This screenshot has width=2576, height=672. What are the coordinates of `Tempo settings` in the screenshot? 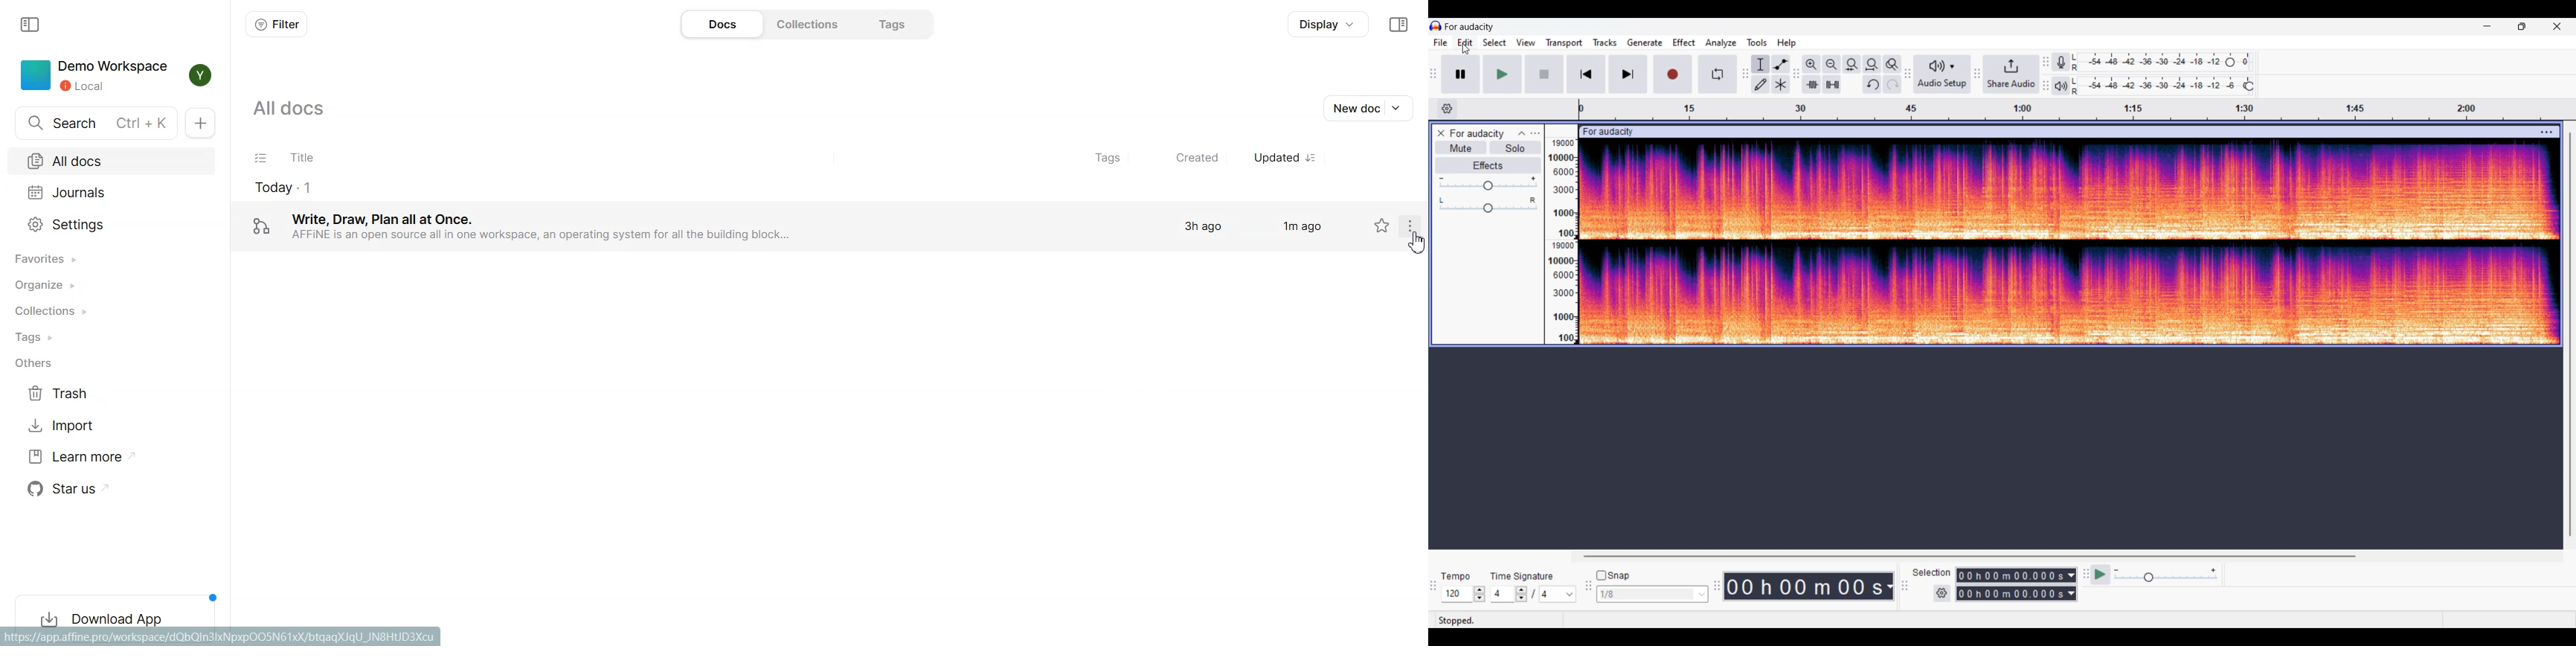 It's located at (1463, 594).